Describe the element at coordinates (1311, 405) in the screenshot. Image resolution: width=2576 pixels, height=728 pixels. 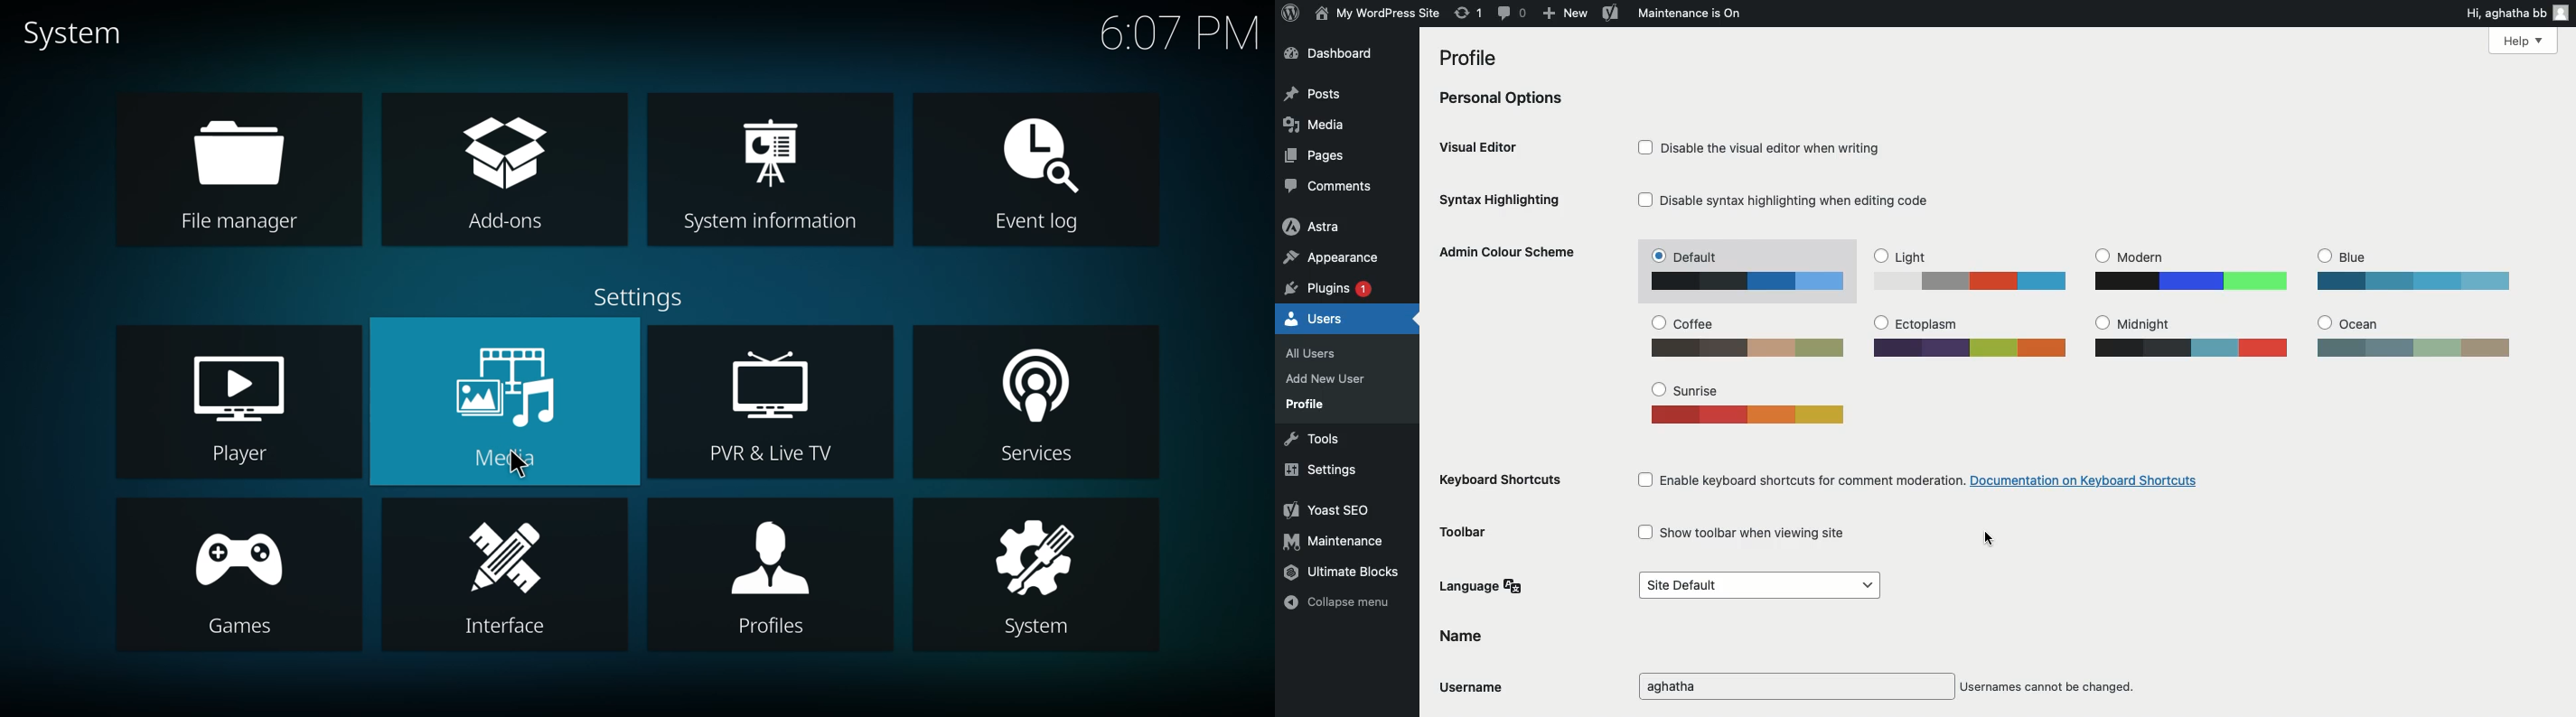
I see `Profile` at that location.